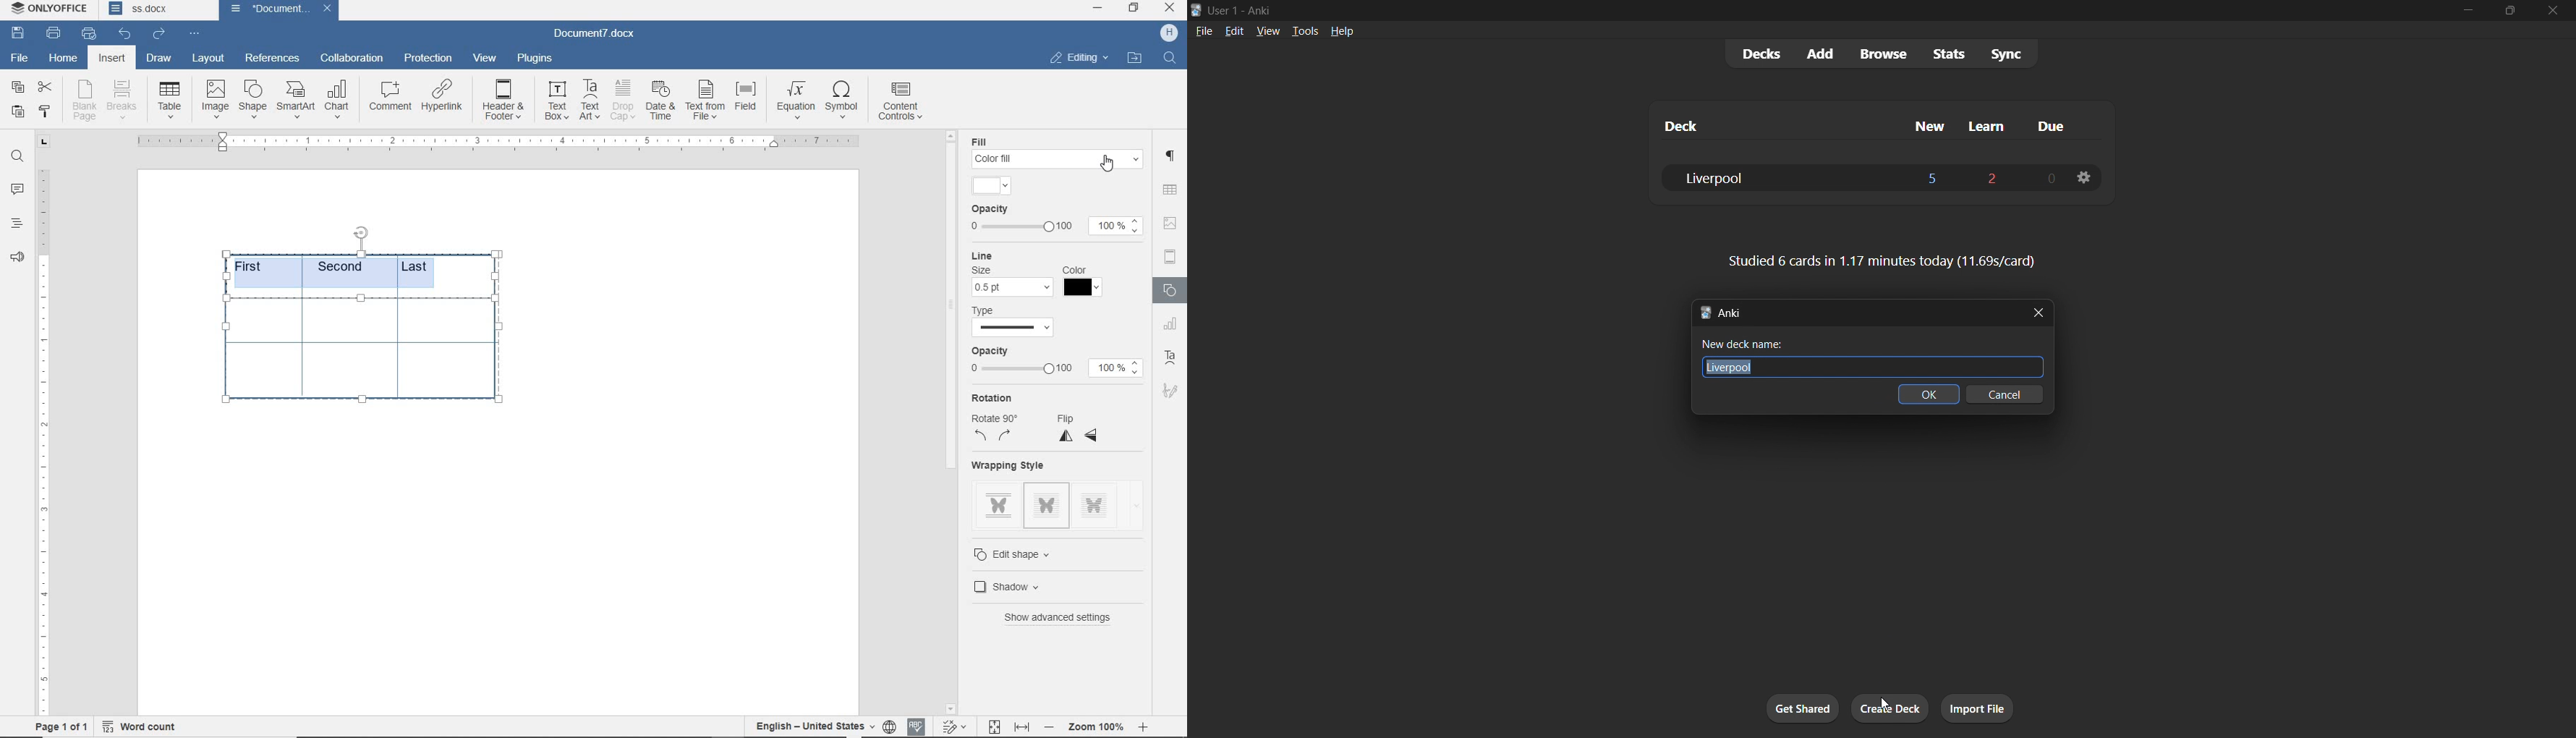  I want to click on style 2, so click(1047, 505).